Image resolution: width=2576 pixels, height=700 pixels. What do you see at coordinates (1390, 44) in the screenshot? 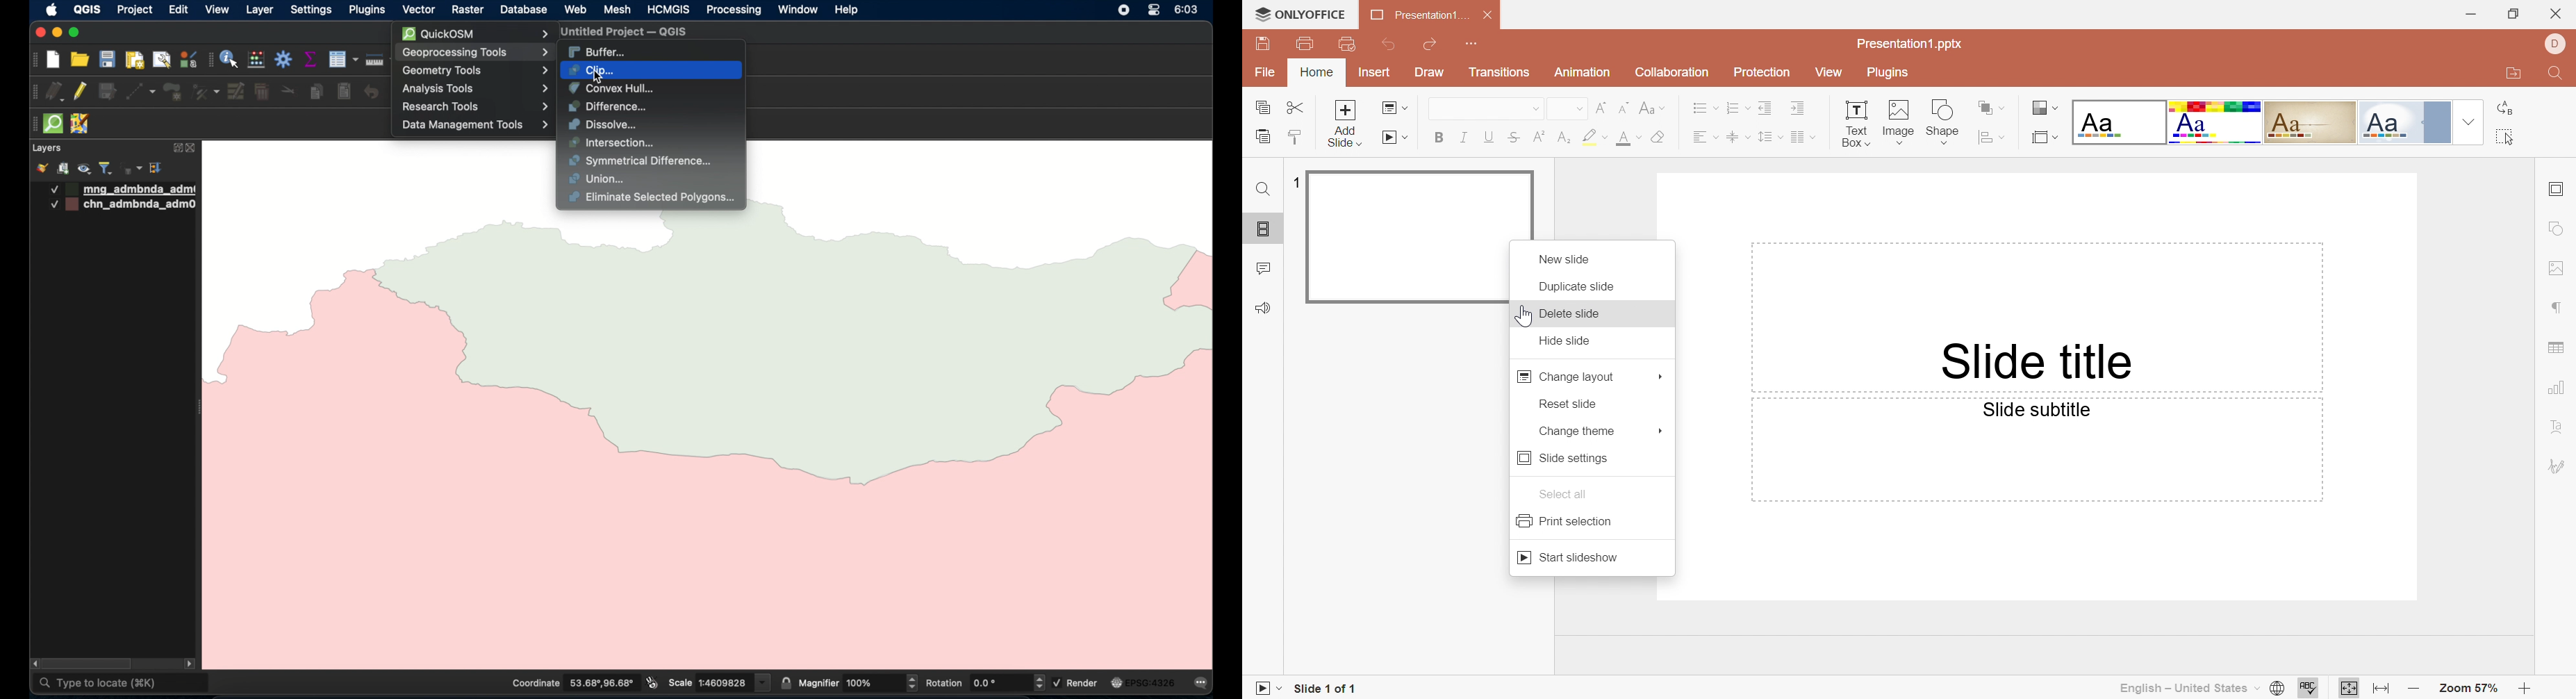
I see `Undo` at bounding box center [1390, 44].